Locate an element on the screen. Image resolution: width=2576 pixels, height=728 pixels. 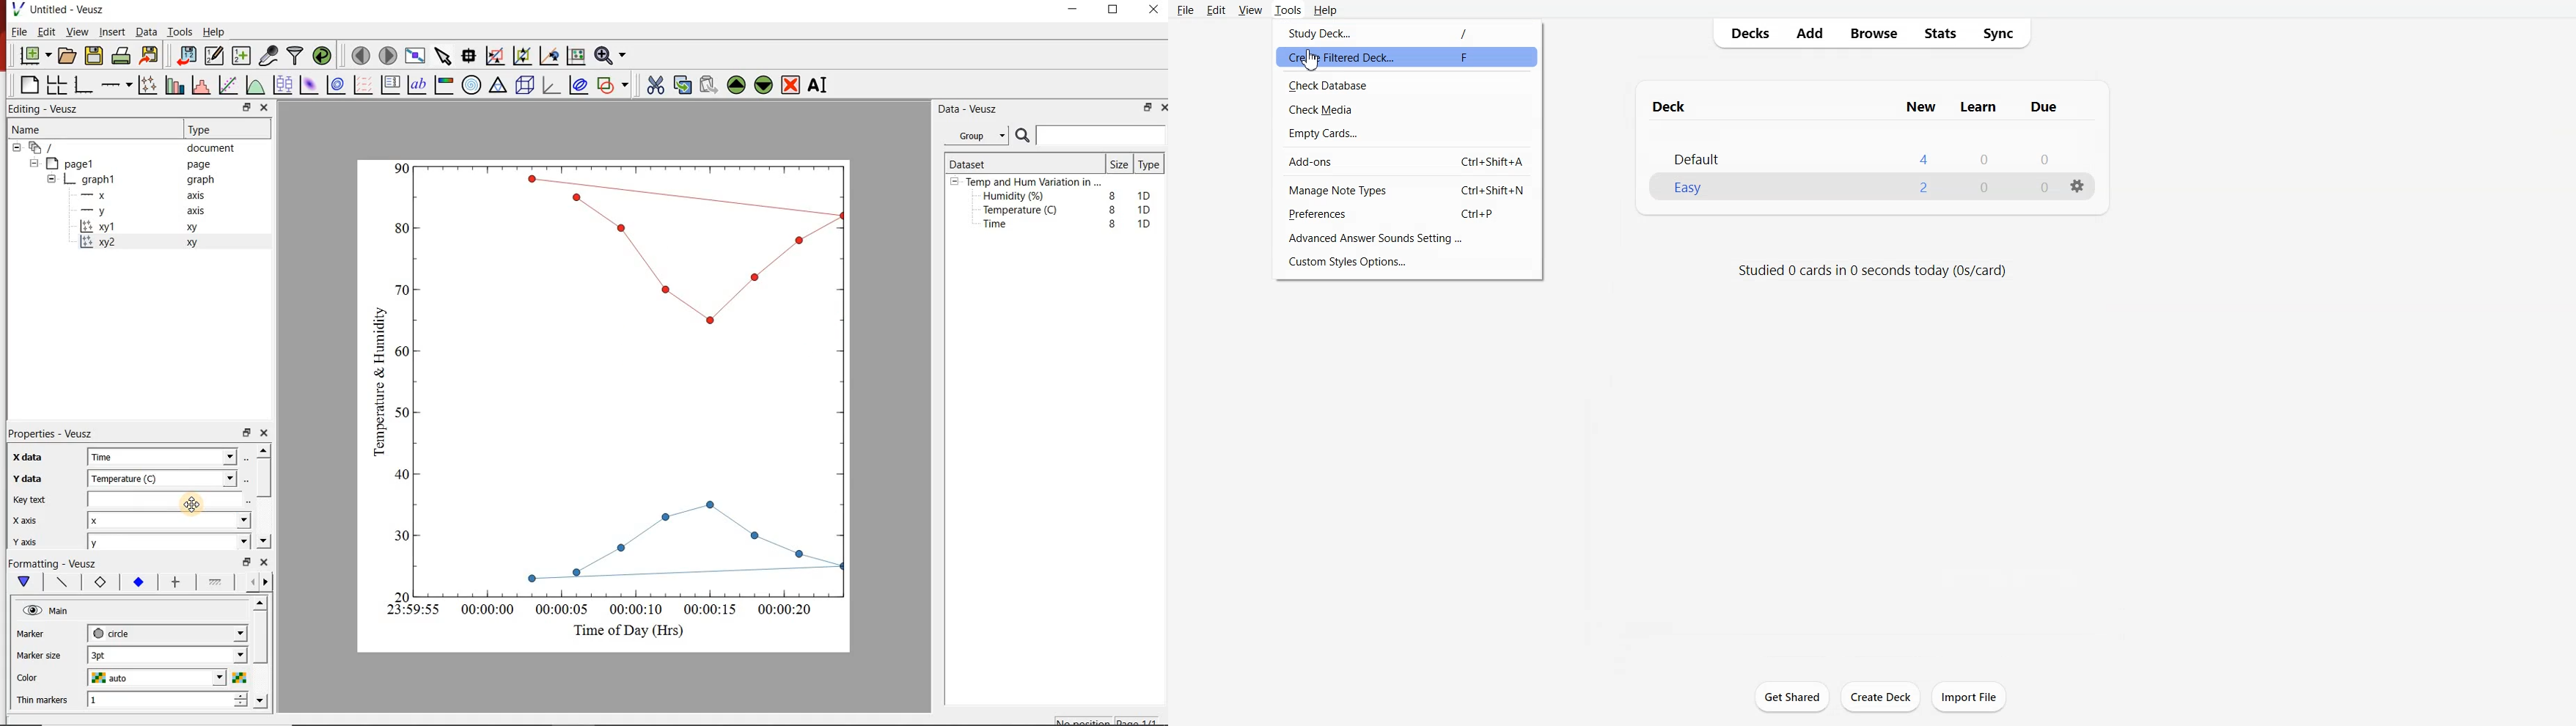
Empty Cards is located at coordinates (1408, 132).